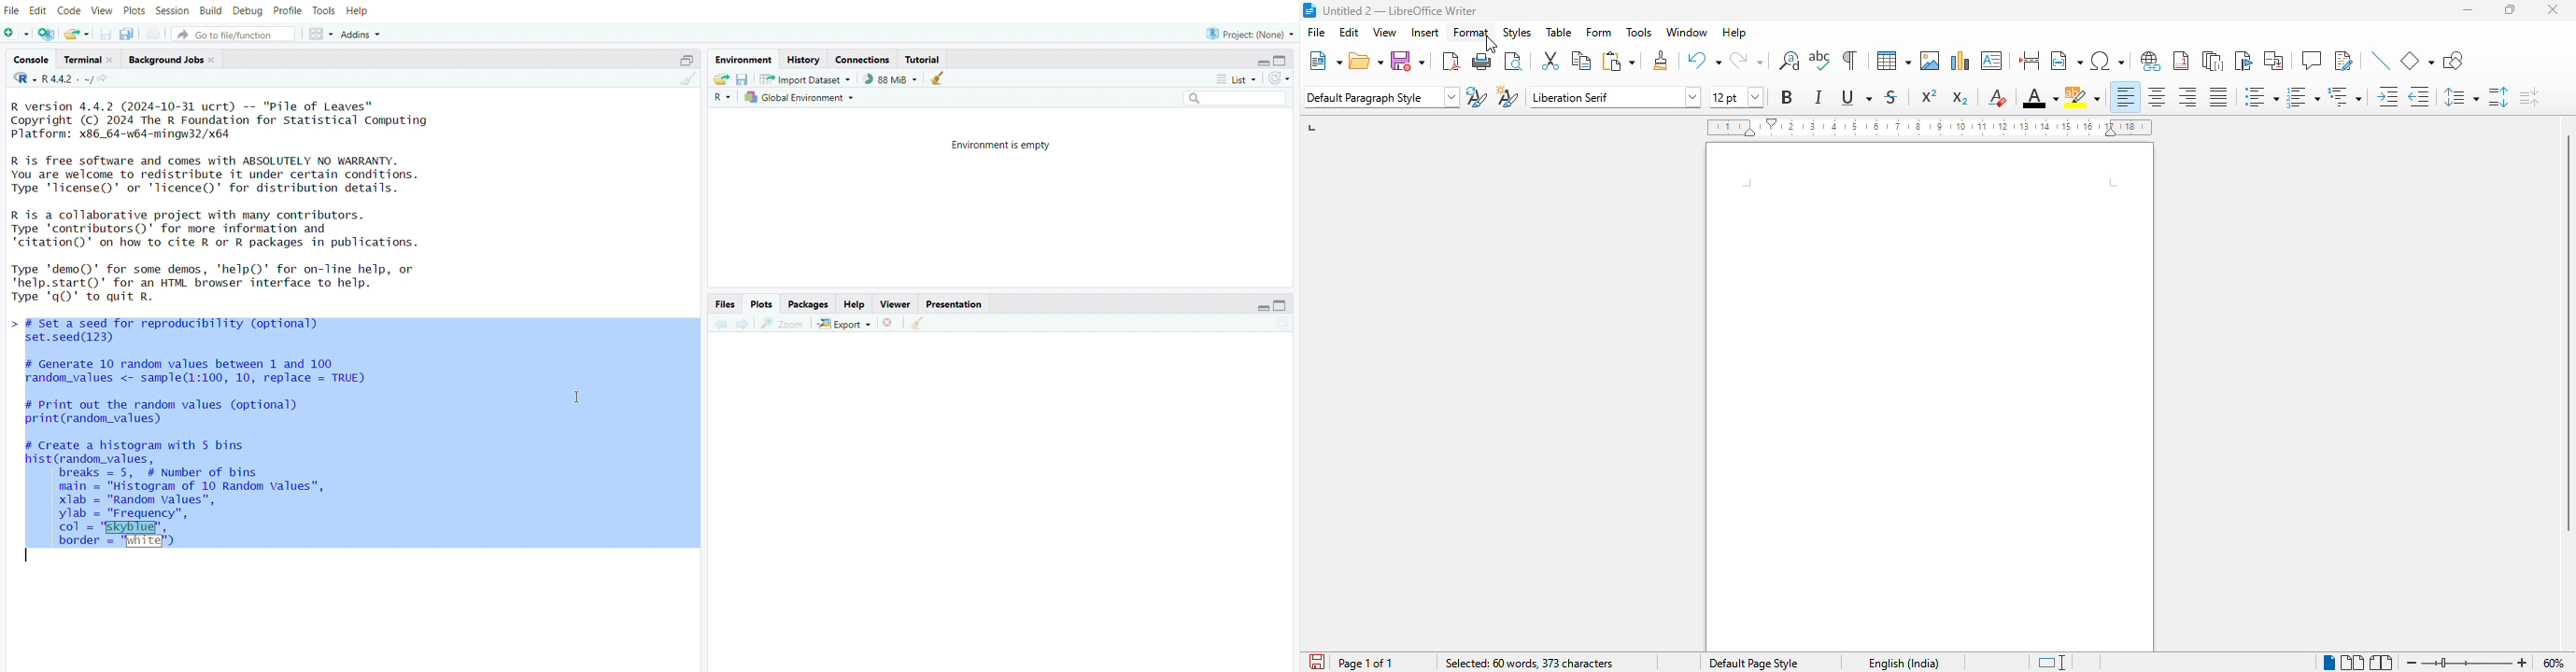  What do you see at coordinates (1517, 32) in the screenshot?
I see `styles` at bounding box center [1517, 32].